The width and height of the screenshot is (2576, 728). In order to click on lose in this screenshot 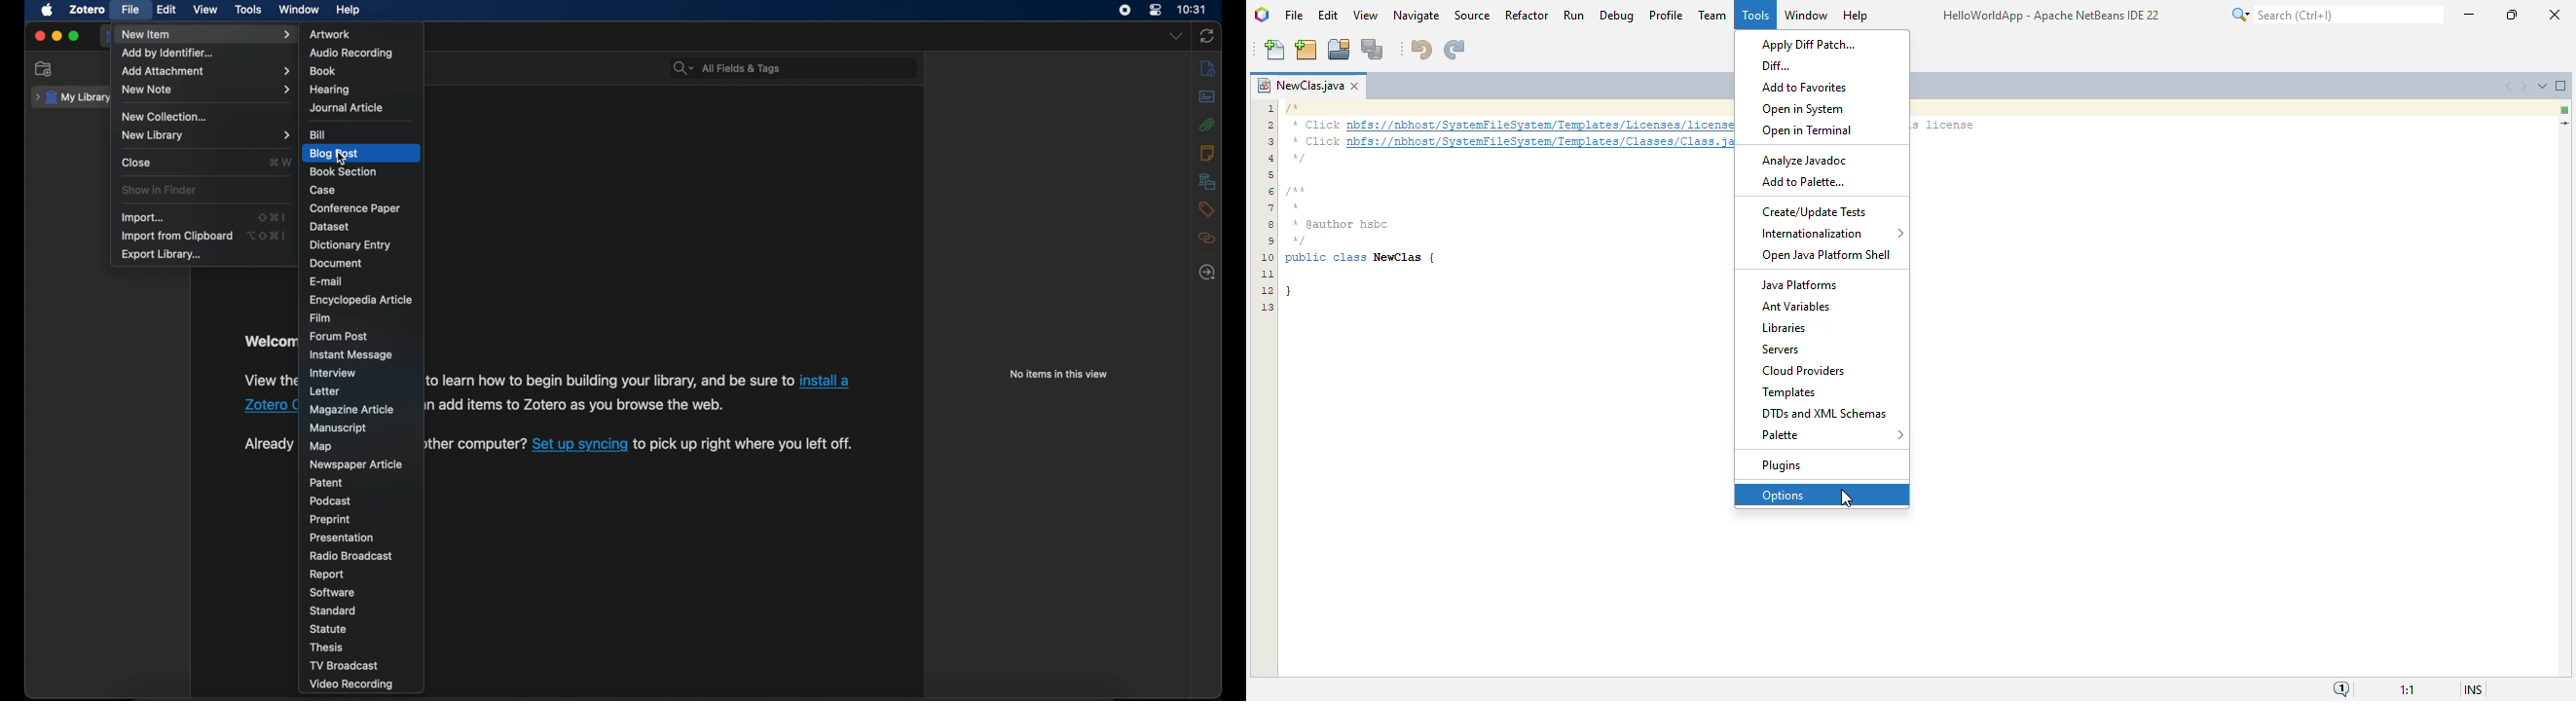, I will do `click(136, 162)`.